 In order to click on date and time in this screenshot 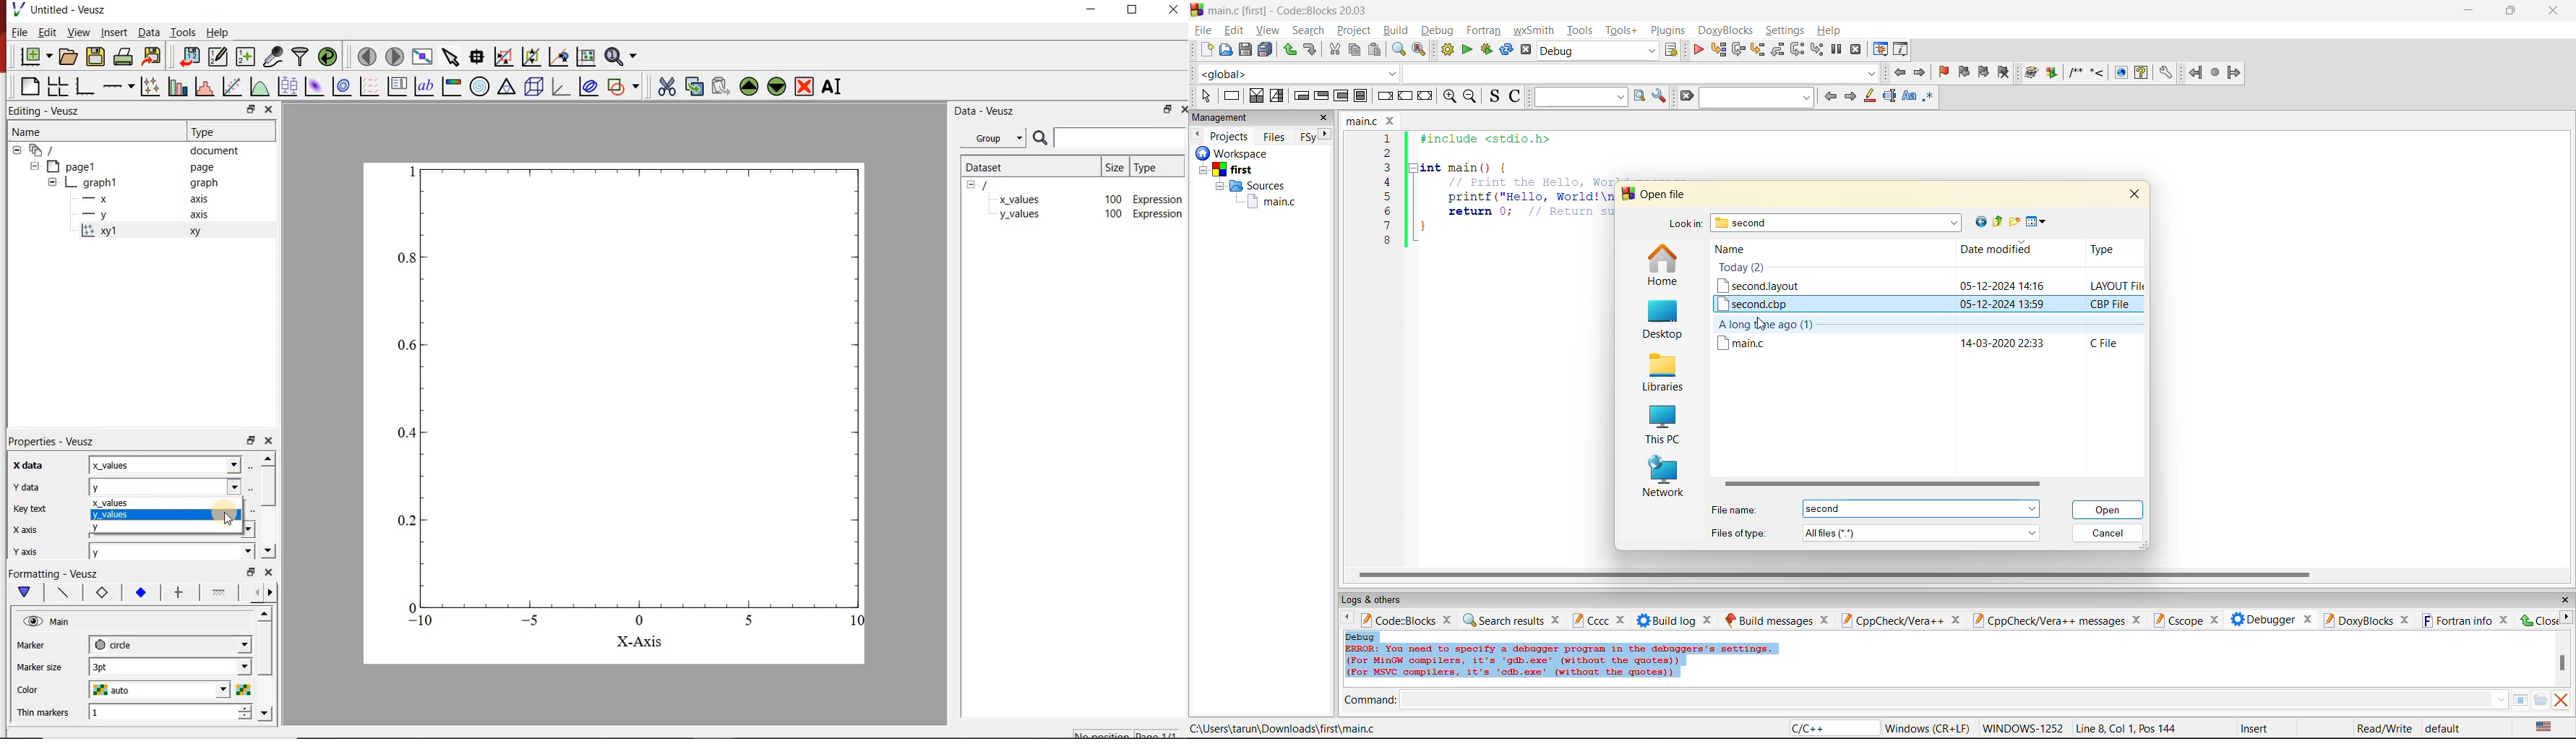, I will do `click(2004, 344)`.